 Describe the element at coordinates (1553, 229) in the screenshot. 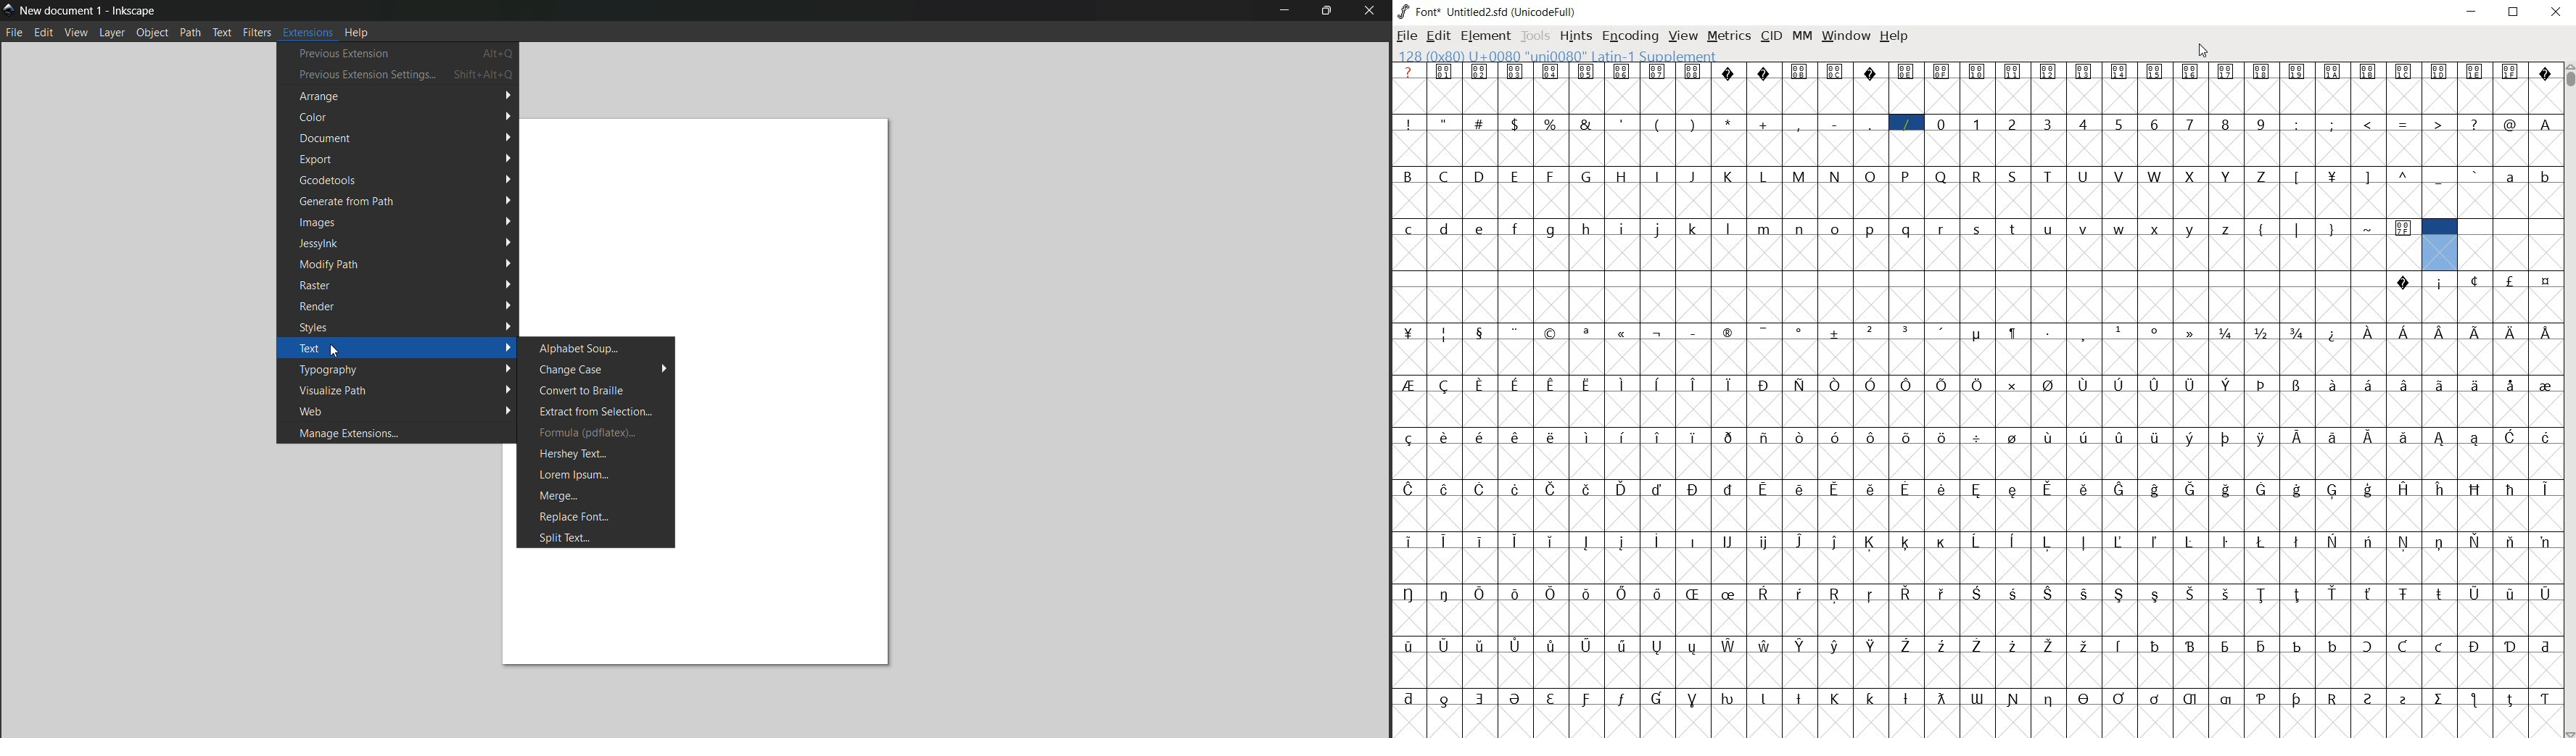

I see `g` at that location.